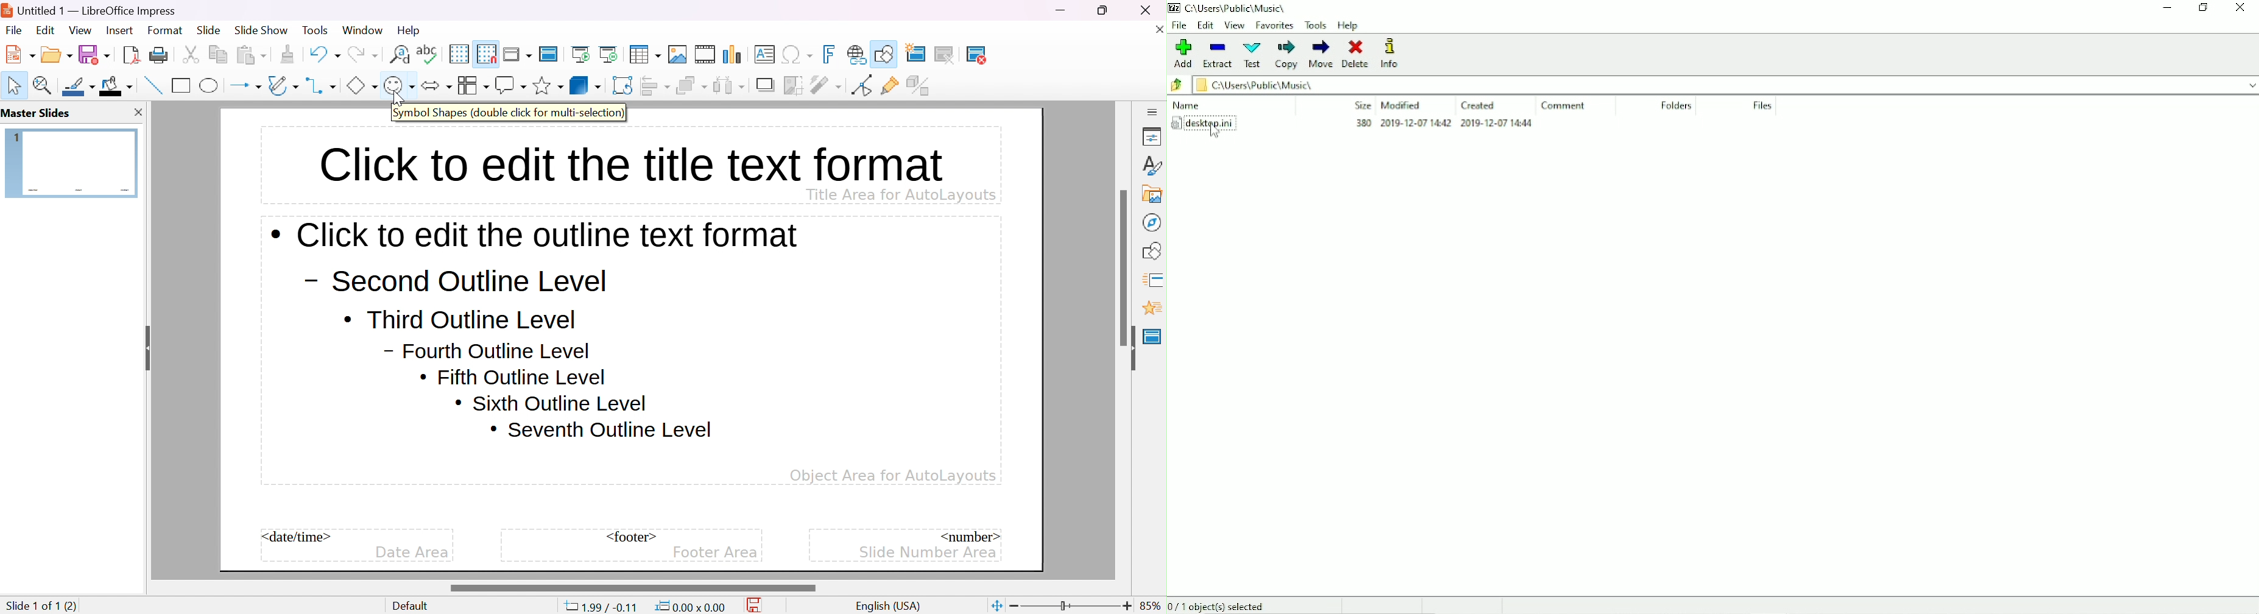 The height and width of the screenshot is (616, 2268). What do you see at coordinates (984, 55) in the screenshot?
I see `delete slide` at bounding box center [984, 55].